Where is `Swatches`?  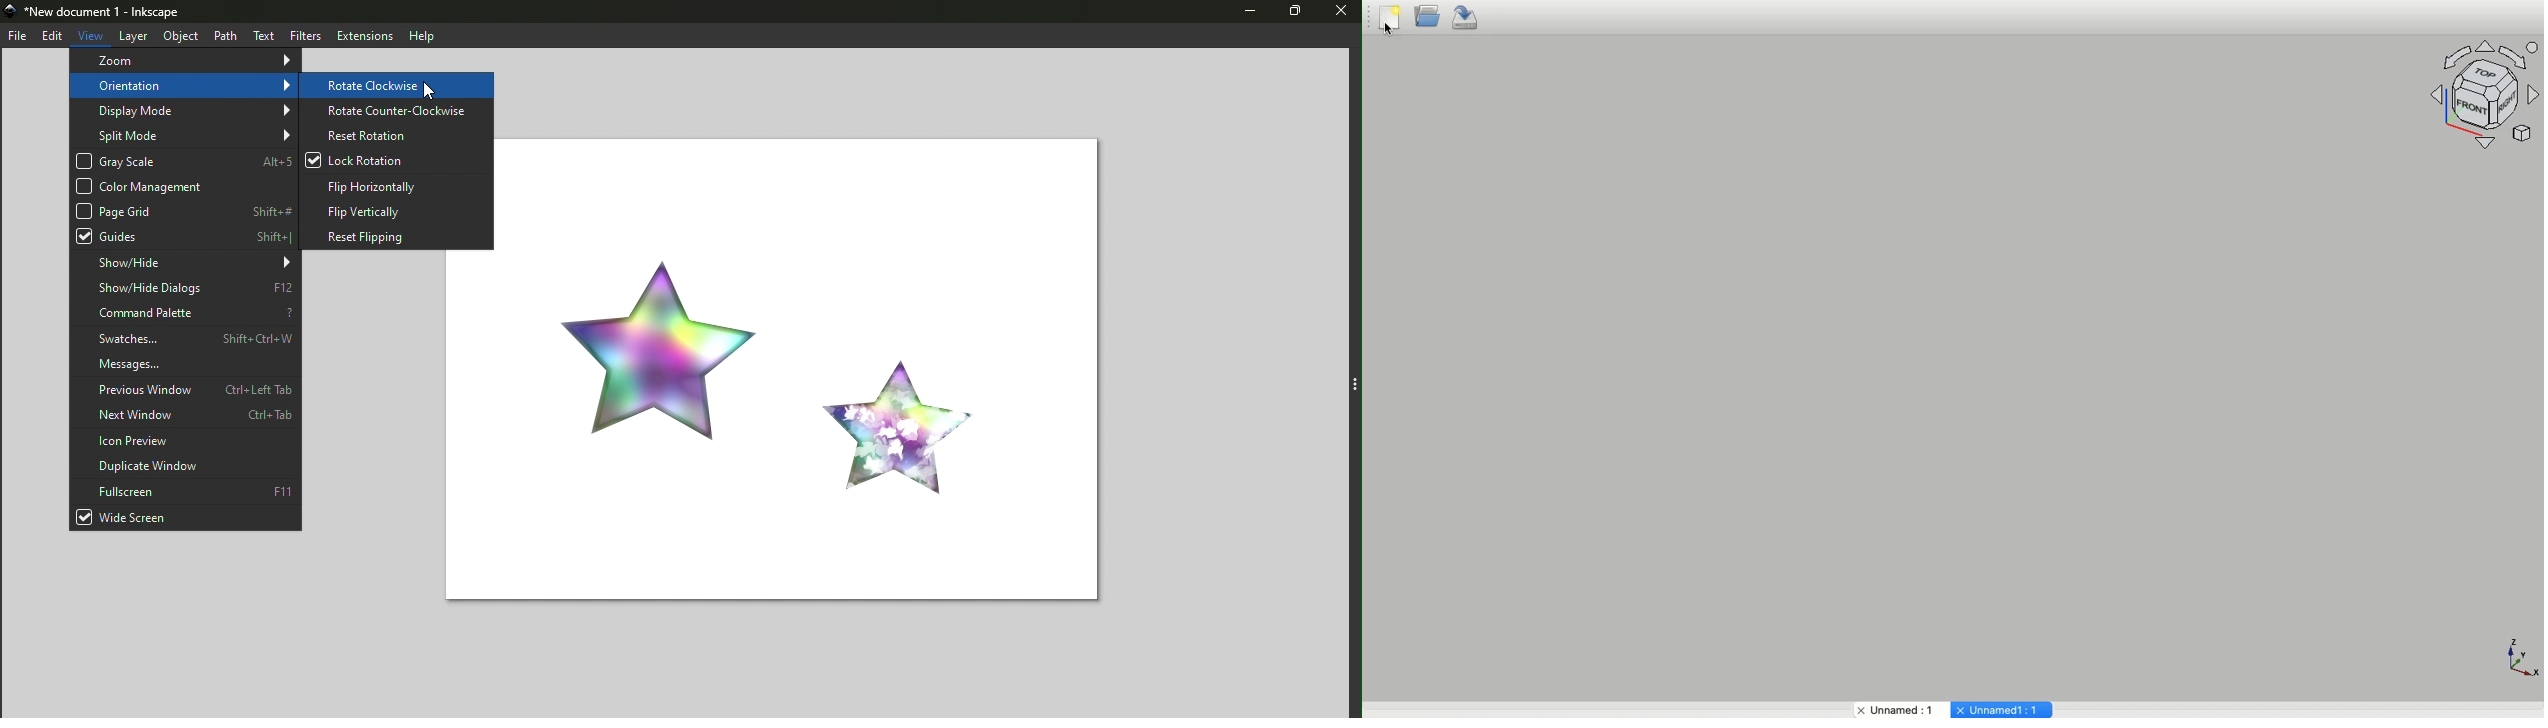 Swatches is located at coordinates (189, 338).